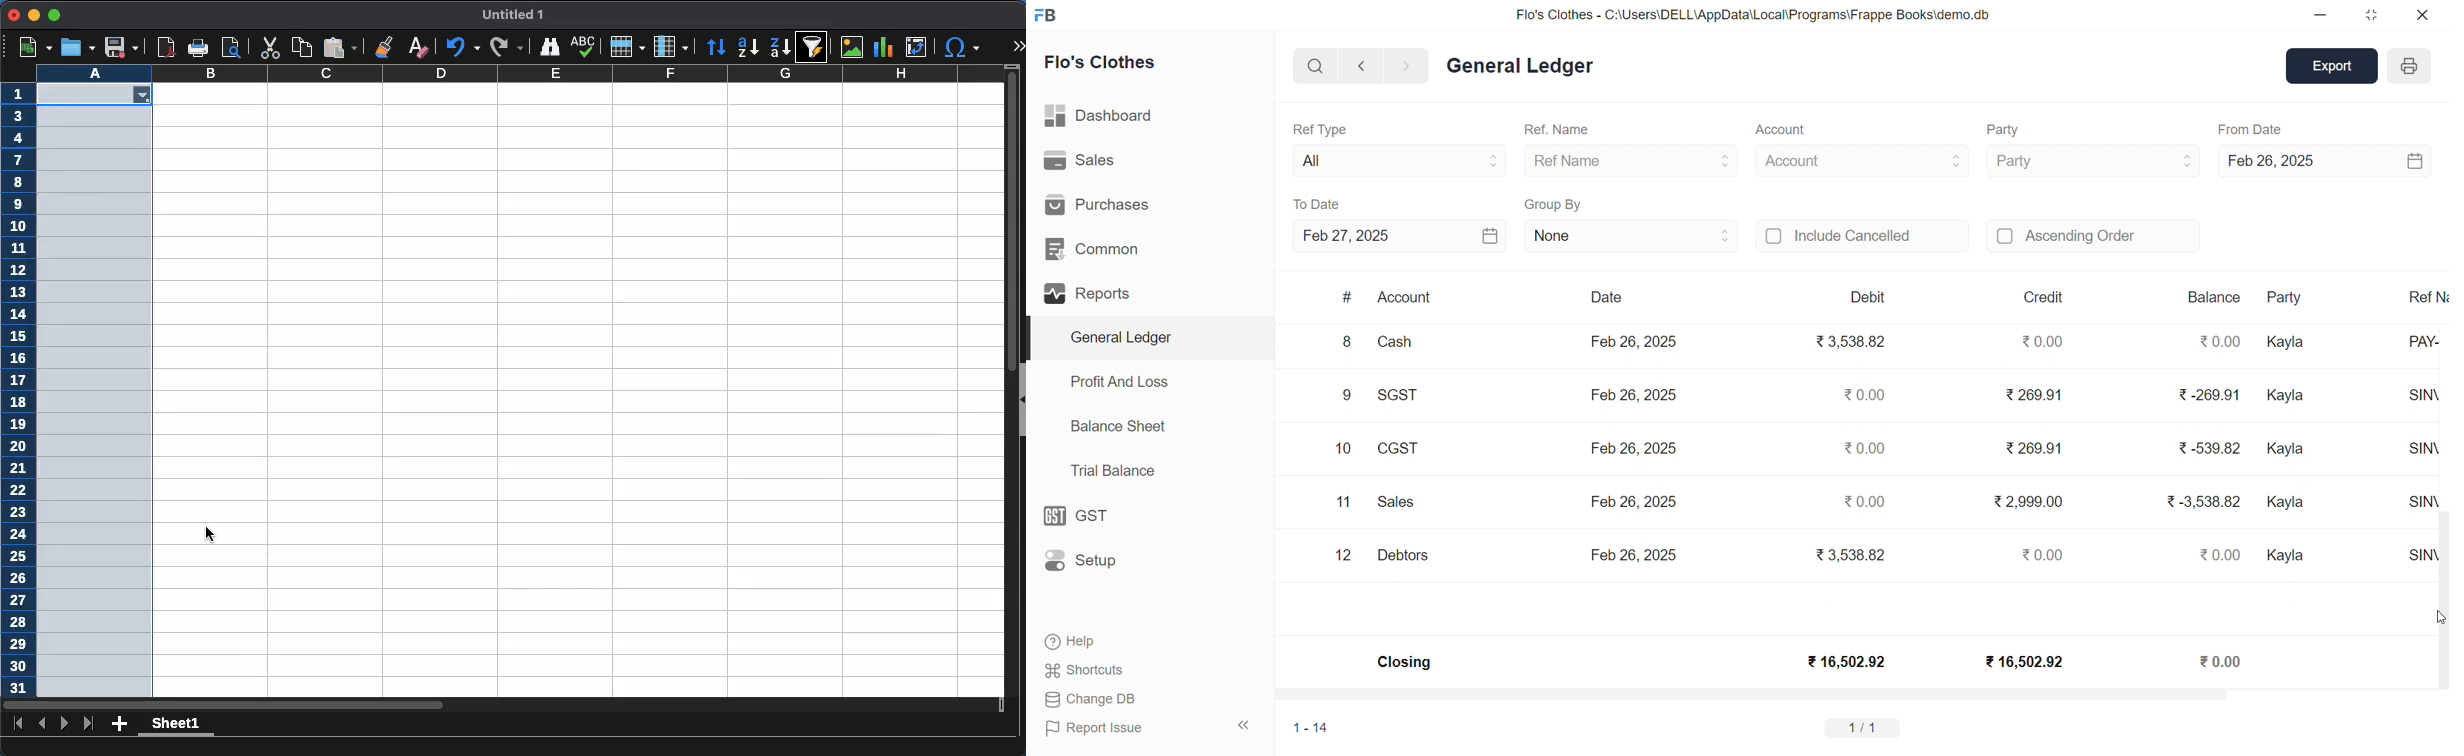 Image resolution: width=2464 pixels, height=756 pixels. I want to click on COLLAPSE SIDE BAR, so click(1245, 725).